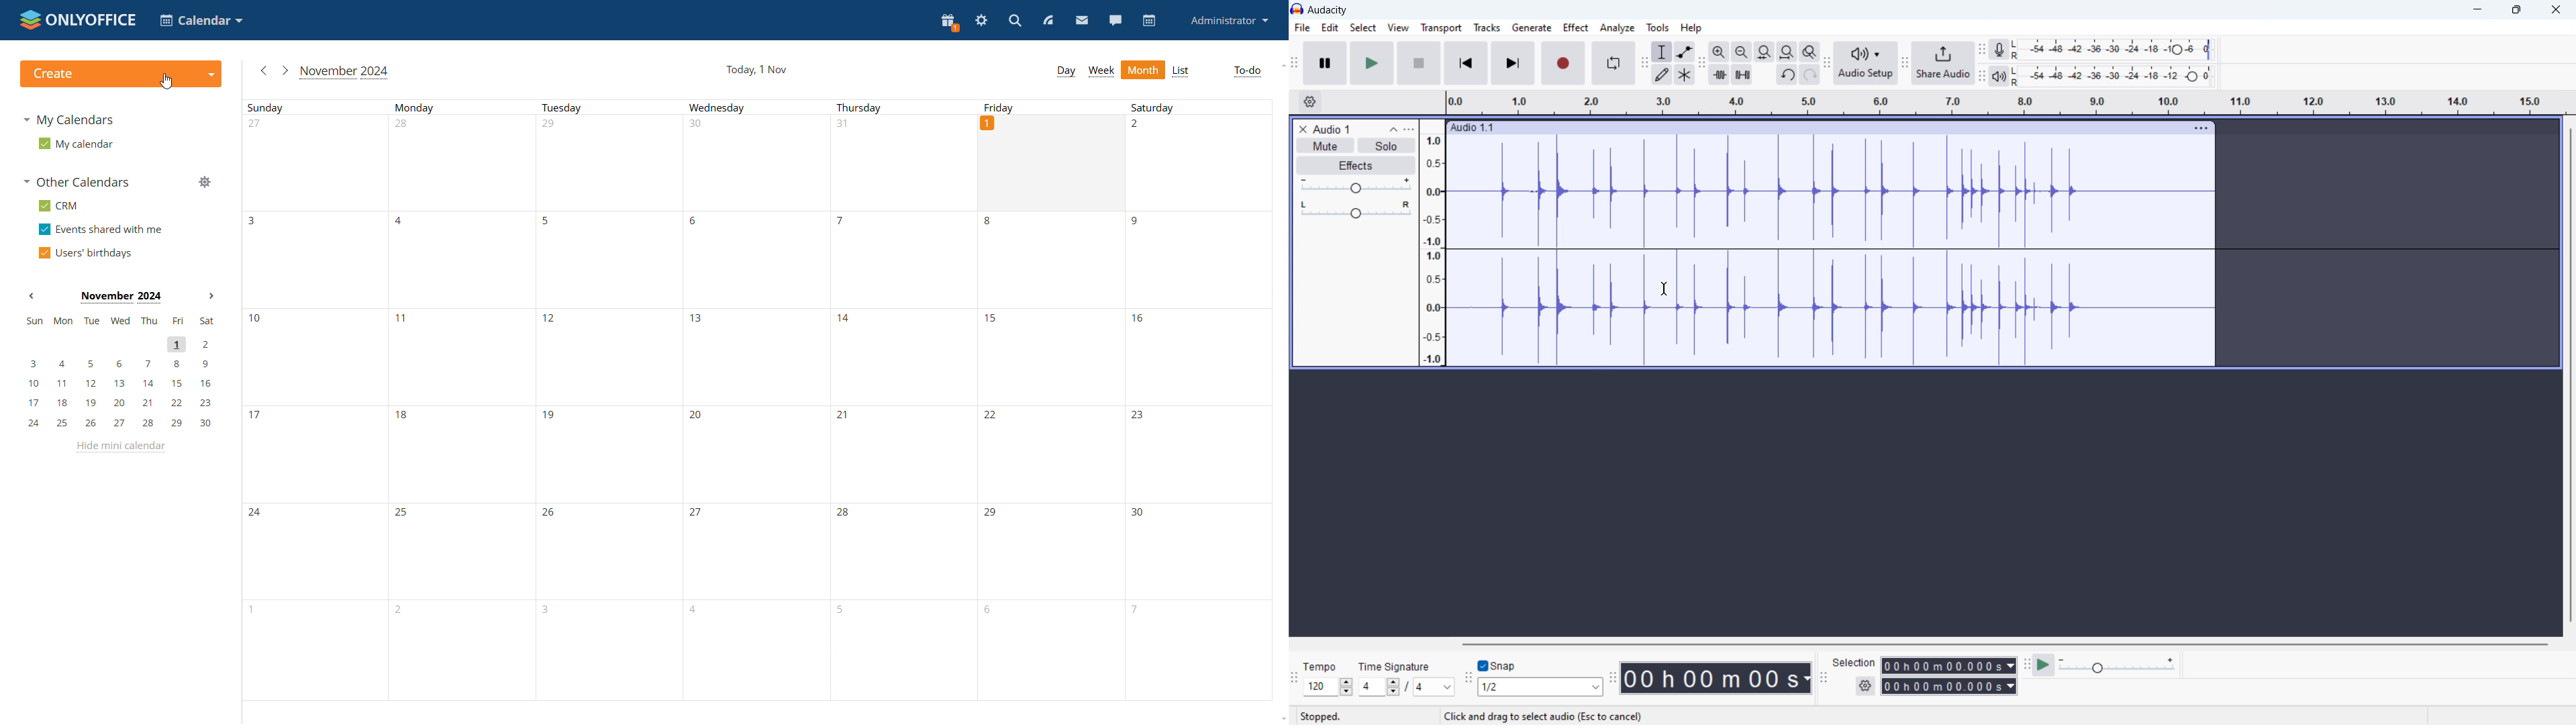  What do you see at coordinates (2199, 128) in the screenshot?
I see `menu` at bounding box center [2199, 128].